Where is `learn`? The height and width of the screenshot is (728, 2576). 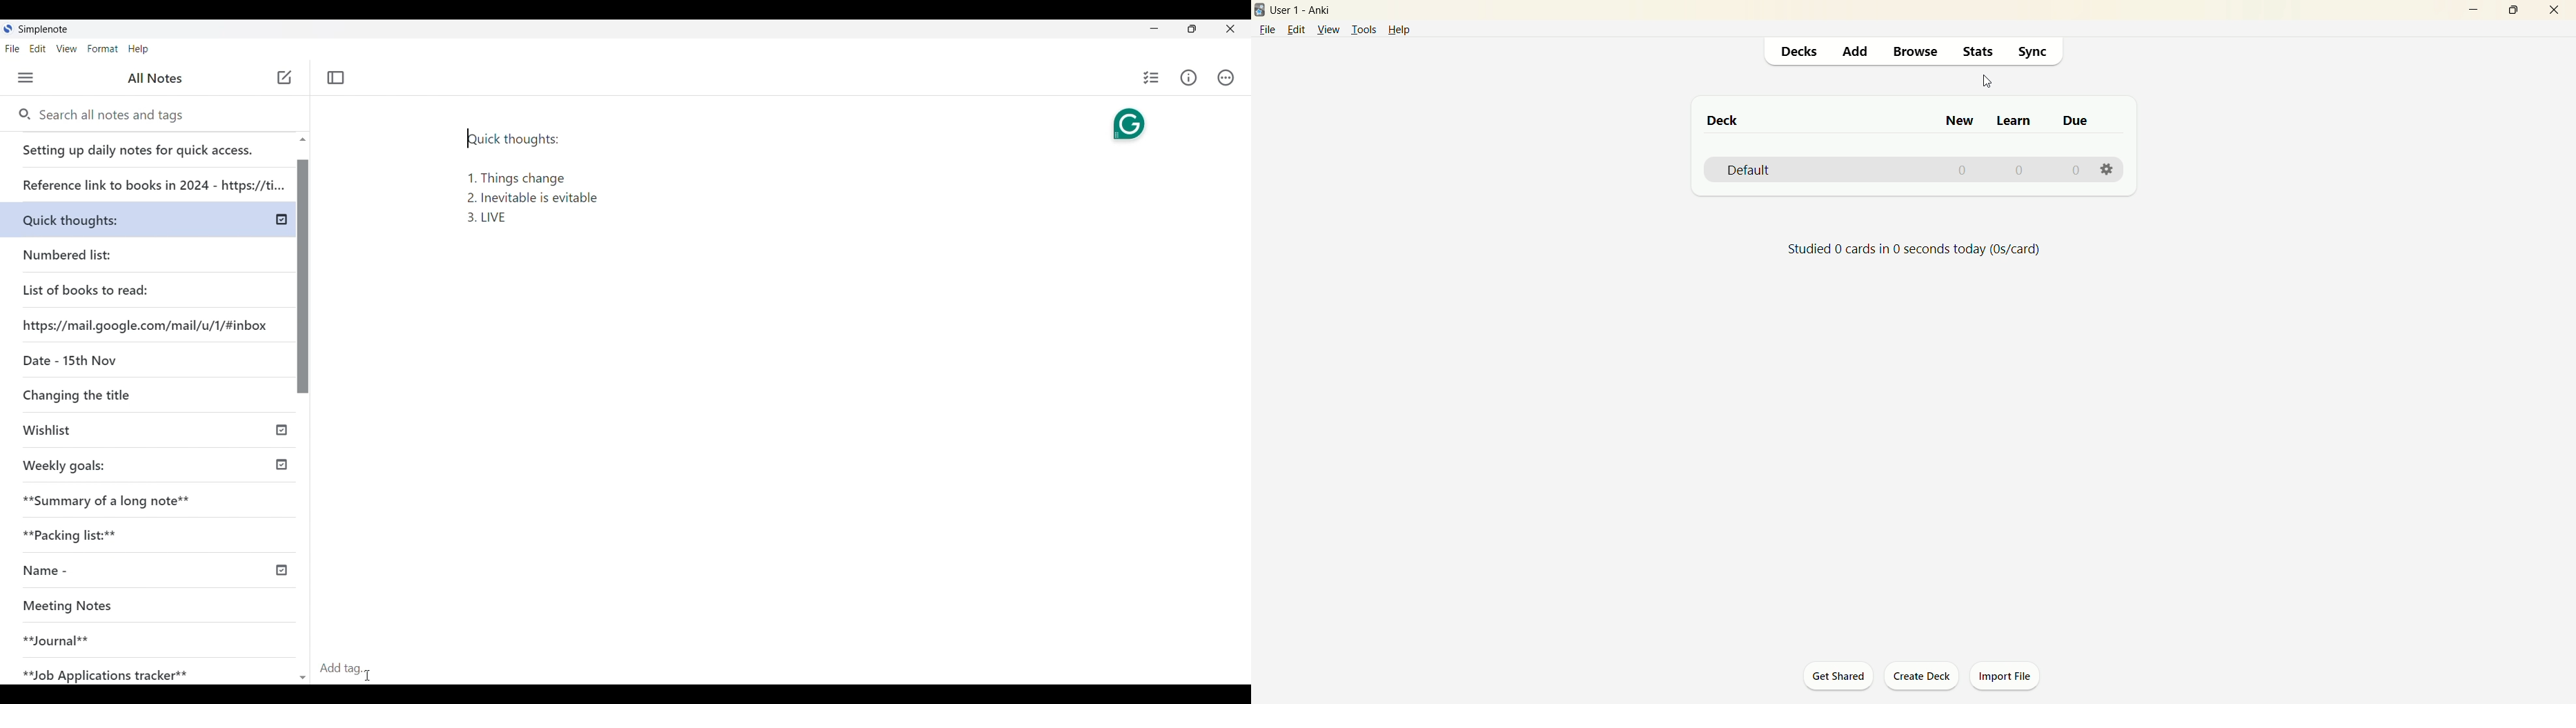 learn is located at coordinates (2014, 123).